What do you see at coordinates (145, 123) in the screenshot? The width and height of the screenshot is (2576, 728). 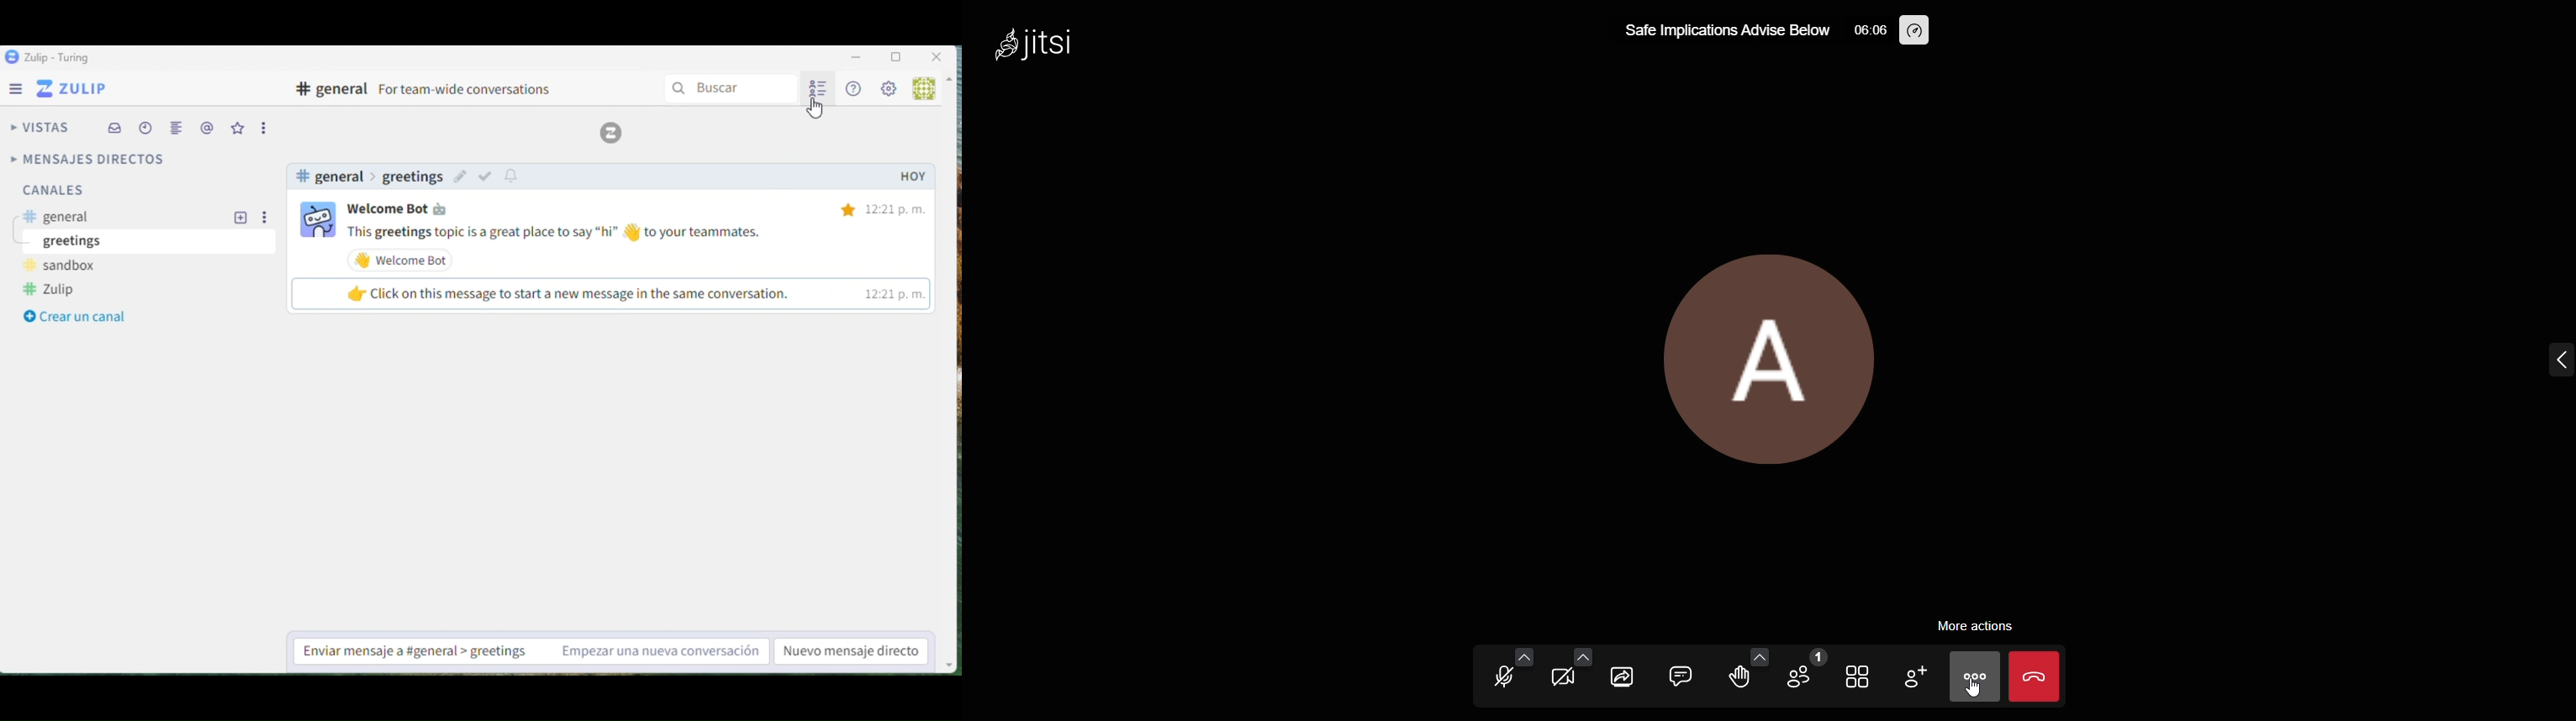 I see `Schedule` at bounding box center [145, 123].